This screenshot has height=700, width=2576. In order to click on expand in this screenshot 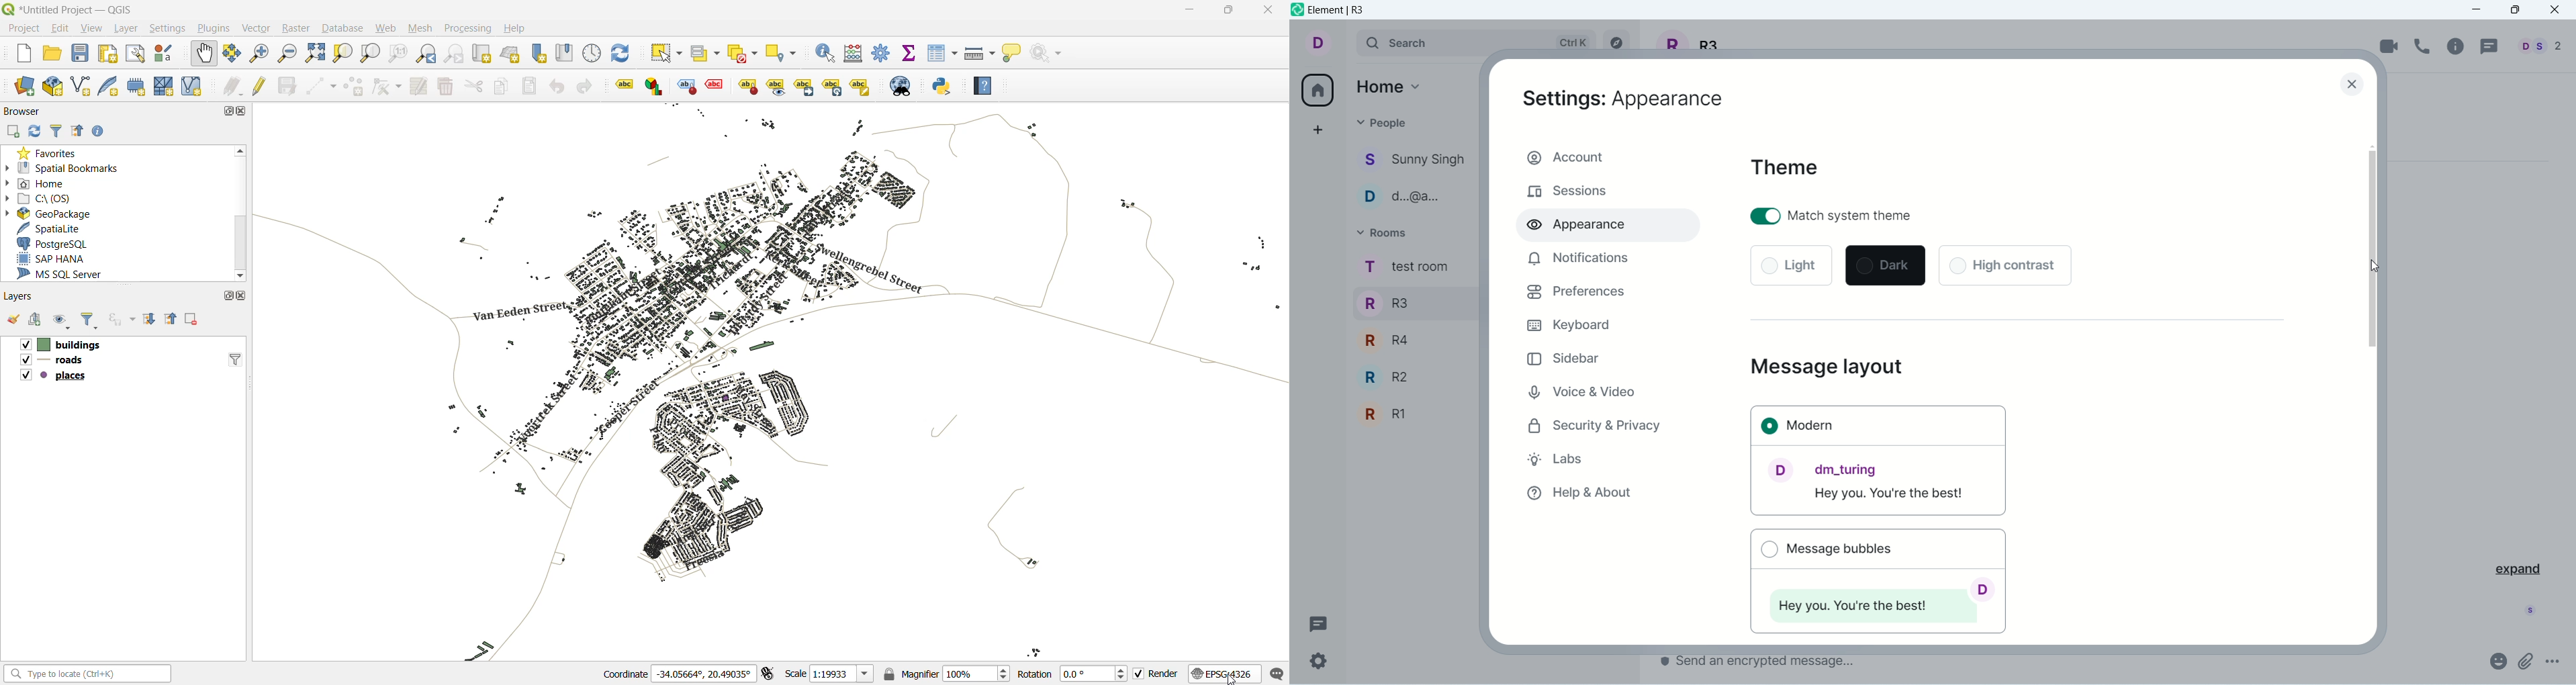, I will do `click(2517, 568)`.